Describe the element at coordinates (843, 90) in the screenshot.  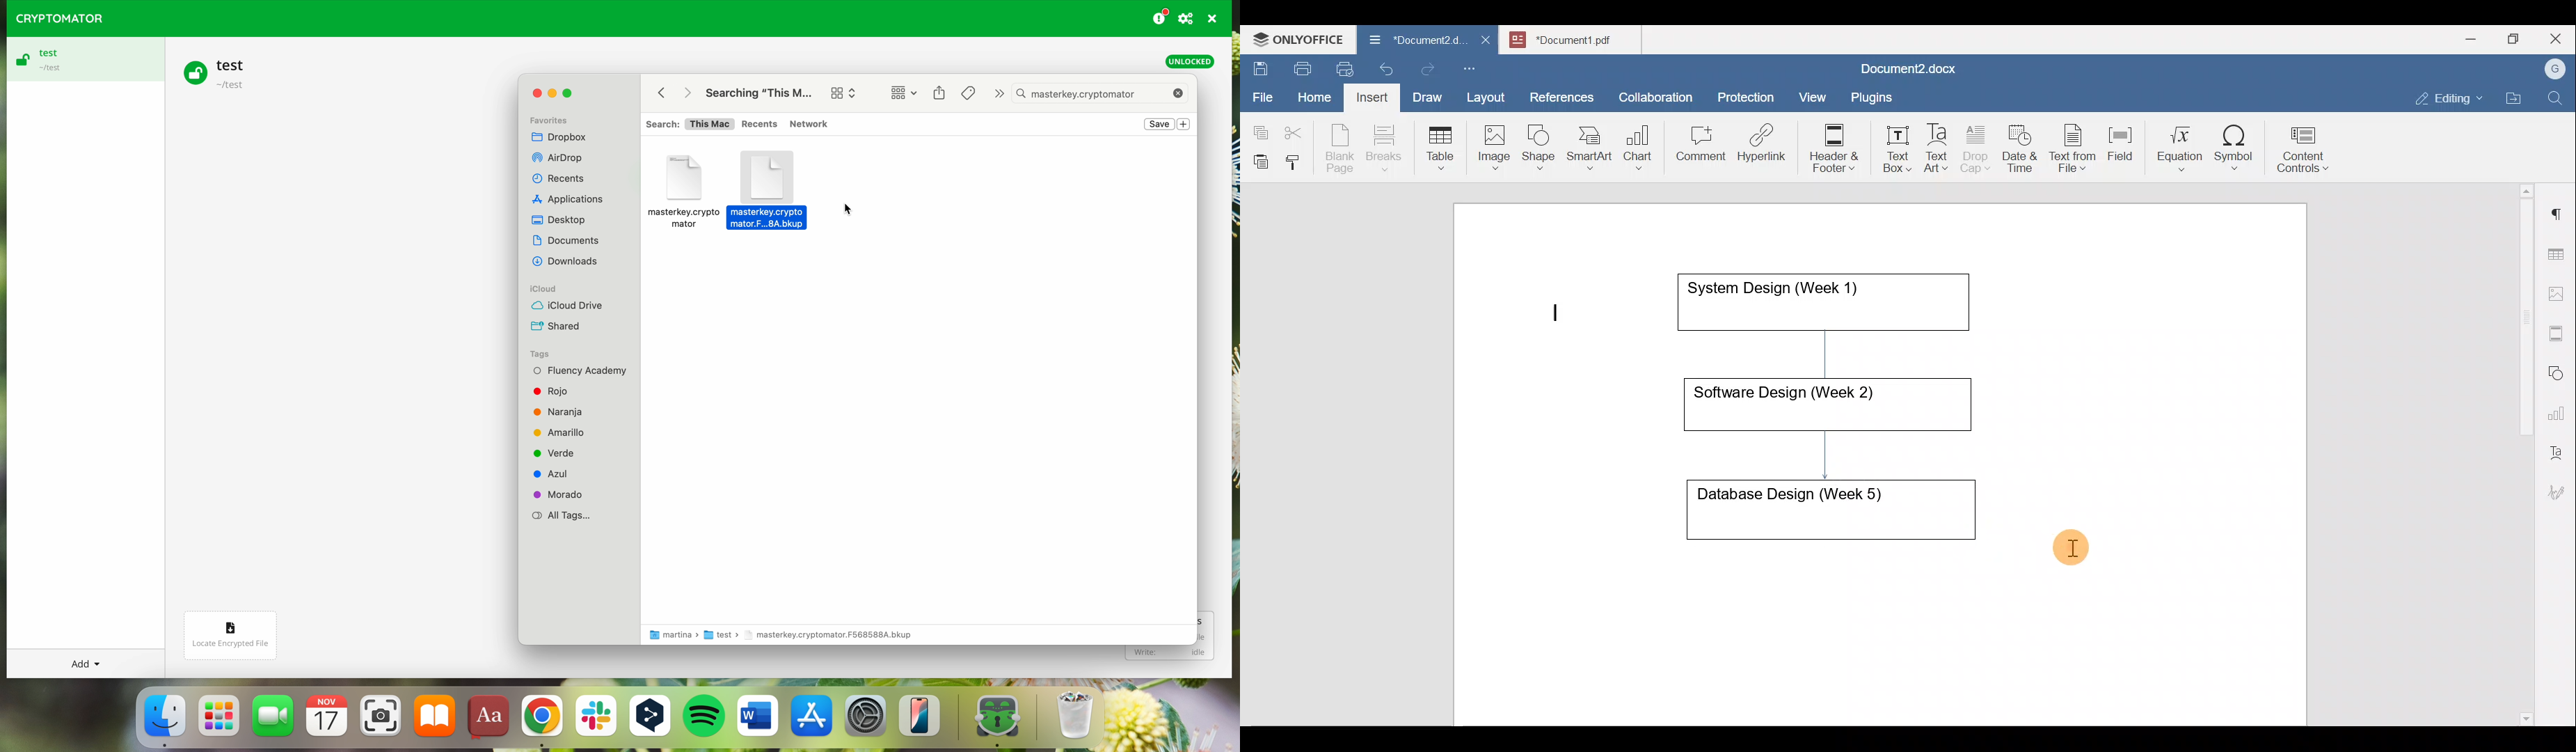
I see `change item grouping` at that location.